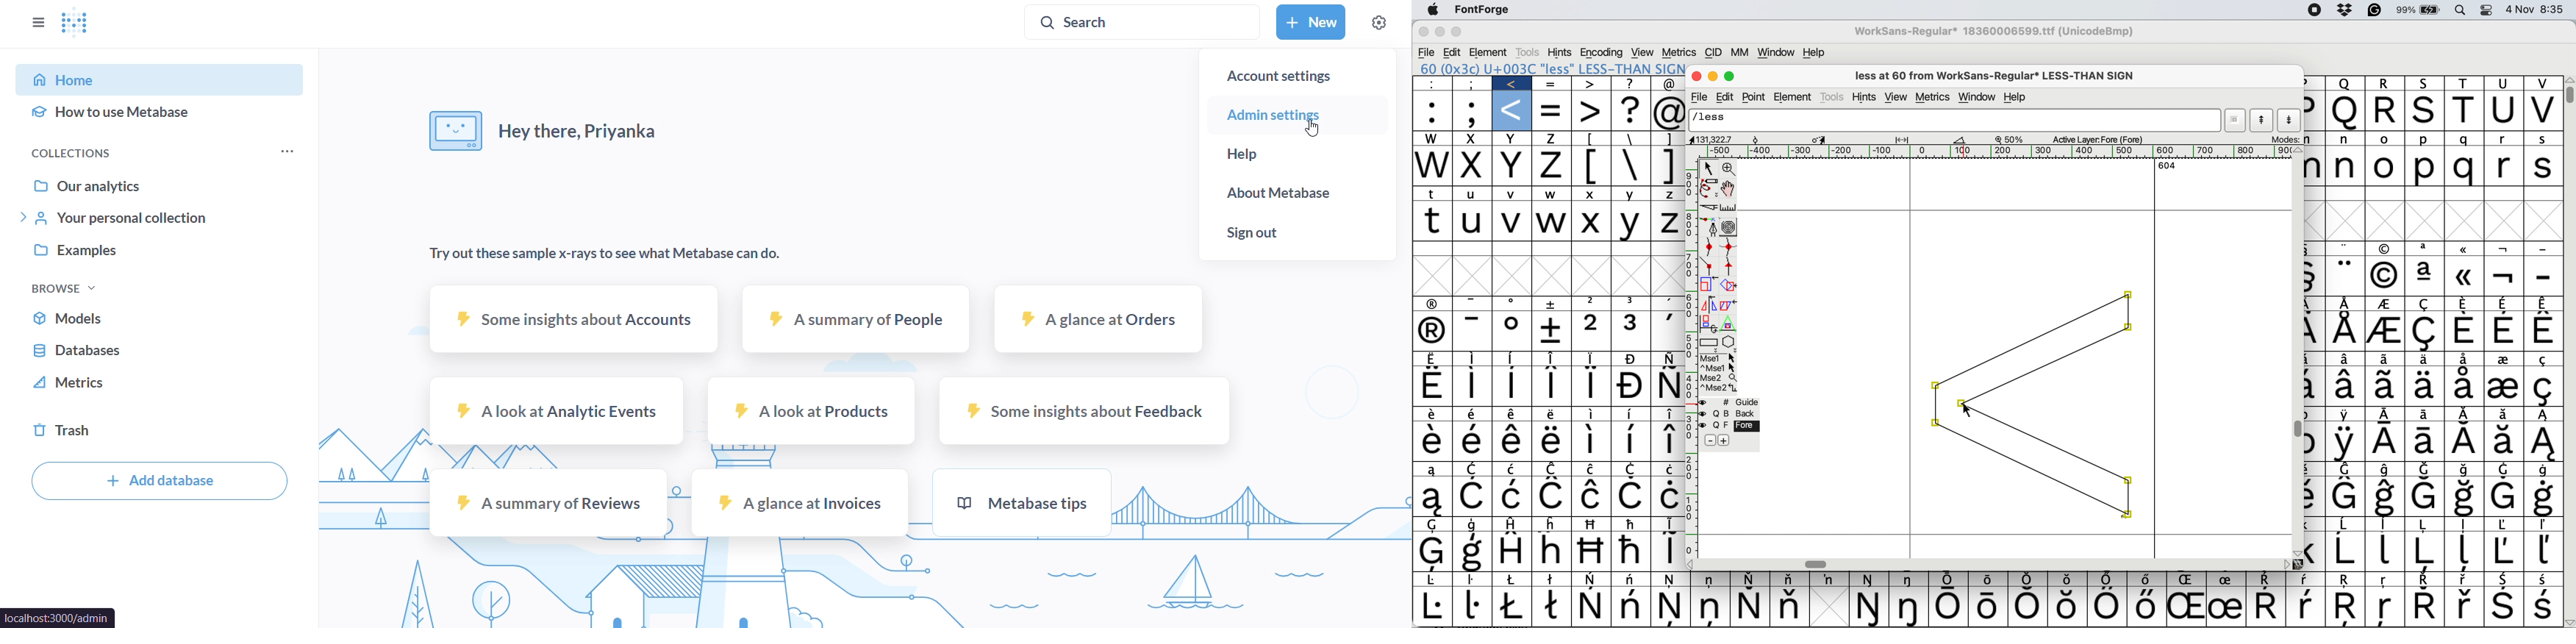  I want to click on [, so click(1593, 139).